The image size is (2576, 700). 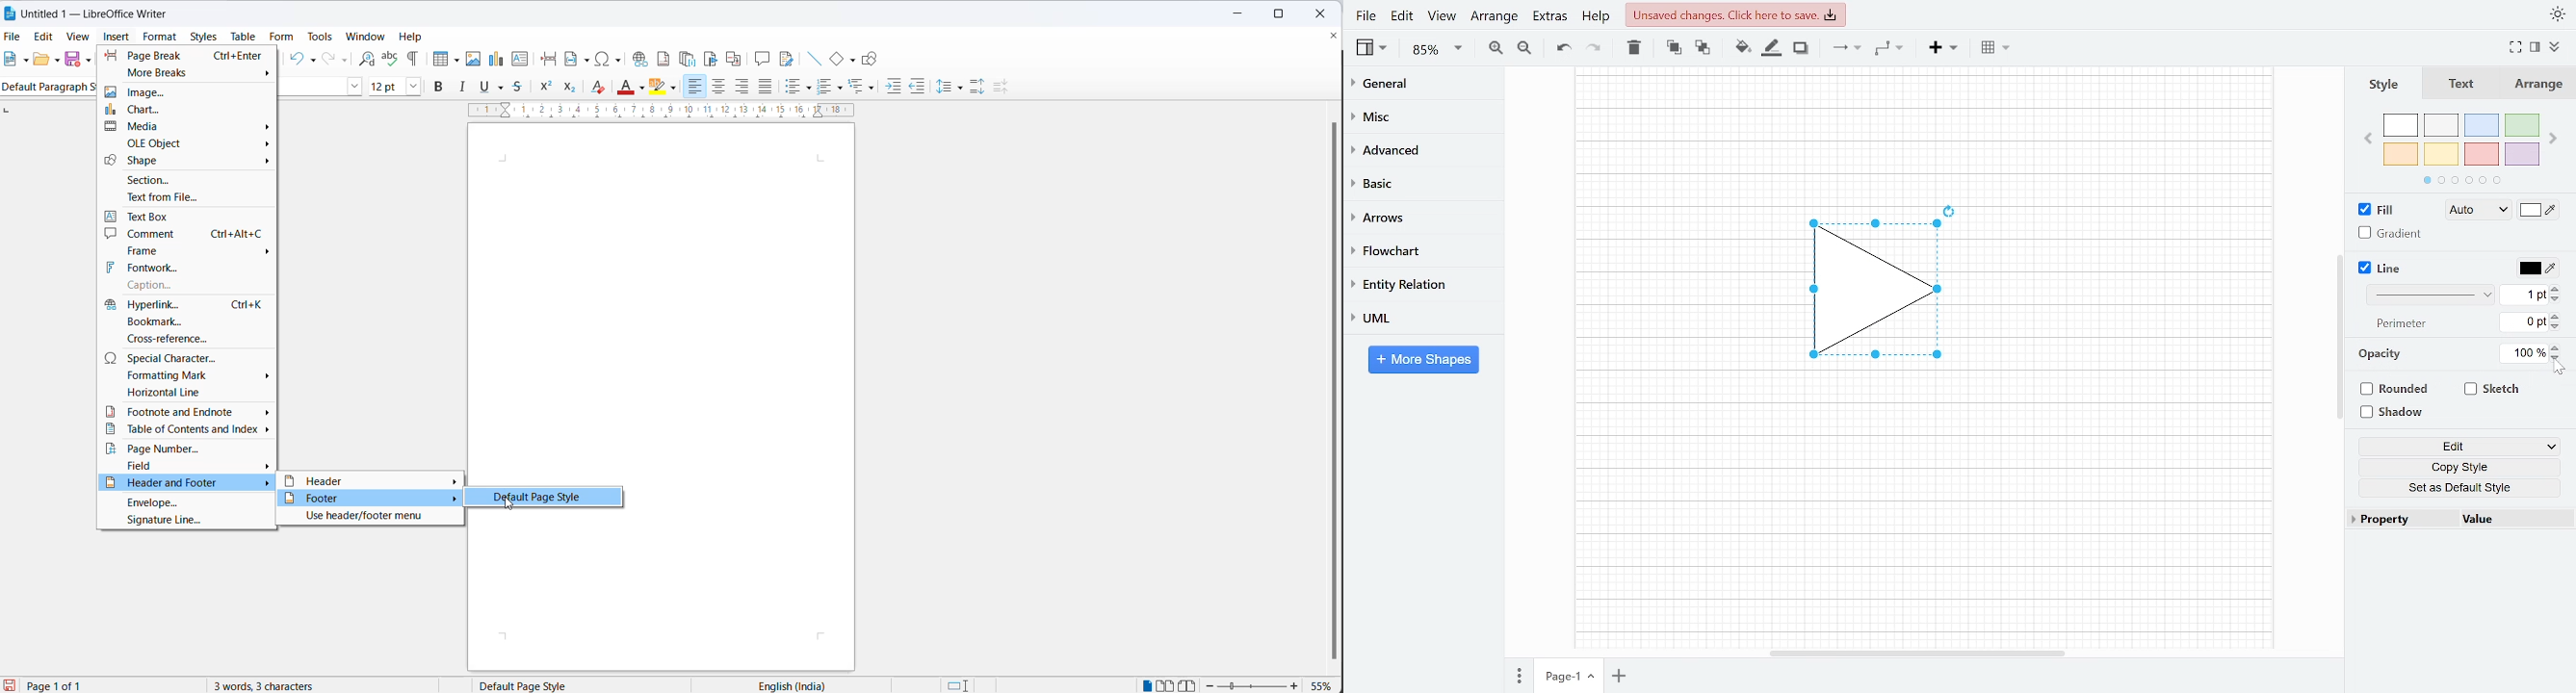 What do you see at coordinates (185, 521) in the screenshot?
I see `signature line` at bounding box center [185, 521].